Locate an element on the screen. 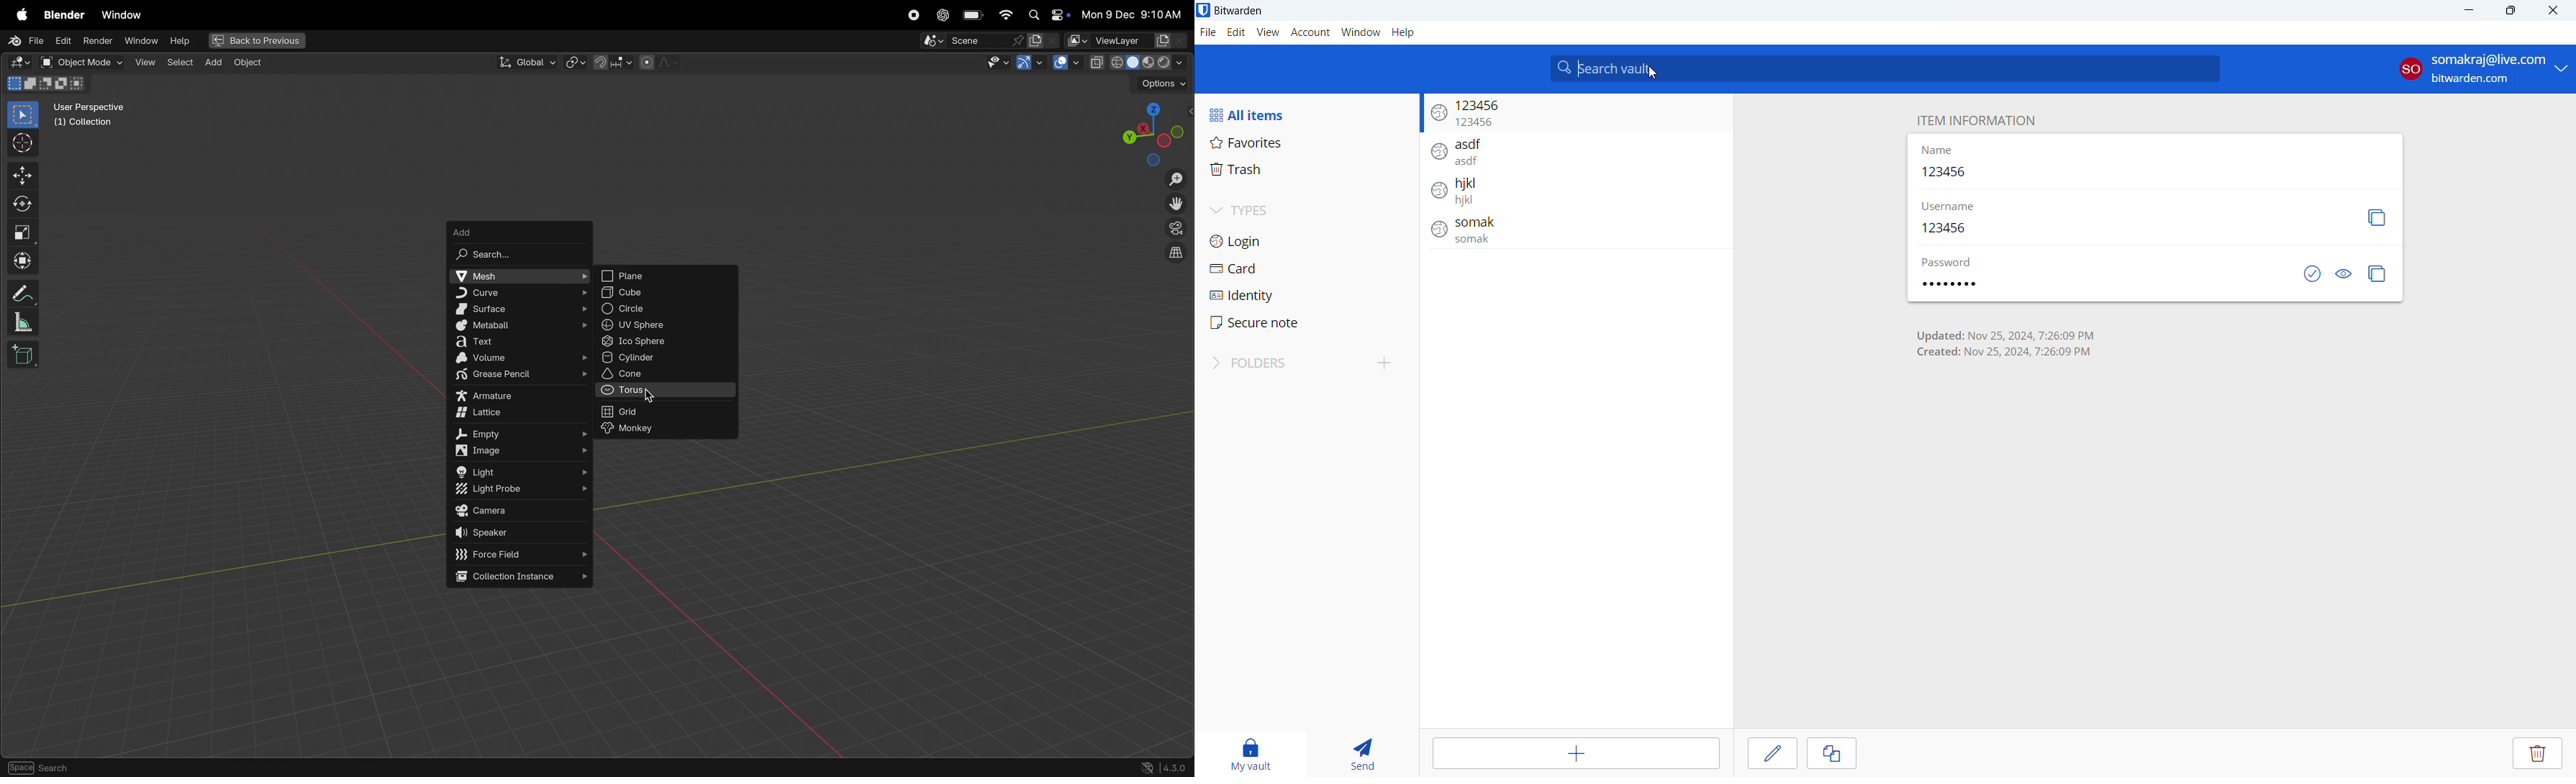 The height and width of the screenshot is (784, 2576). login entry: somak is located at coordinates (1568, 234).